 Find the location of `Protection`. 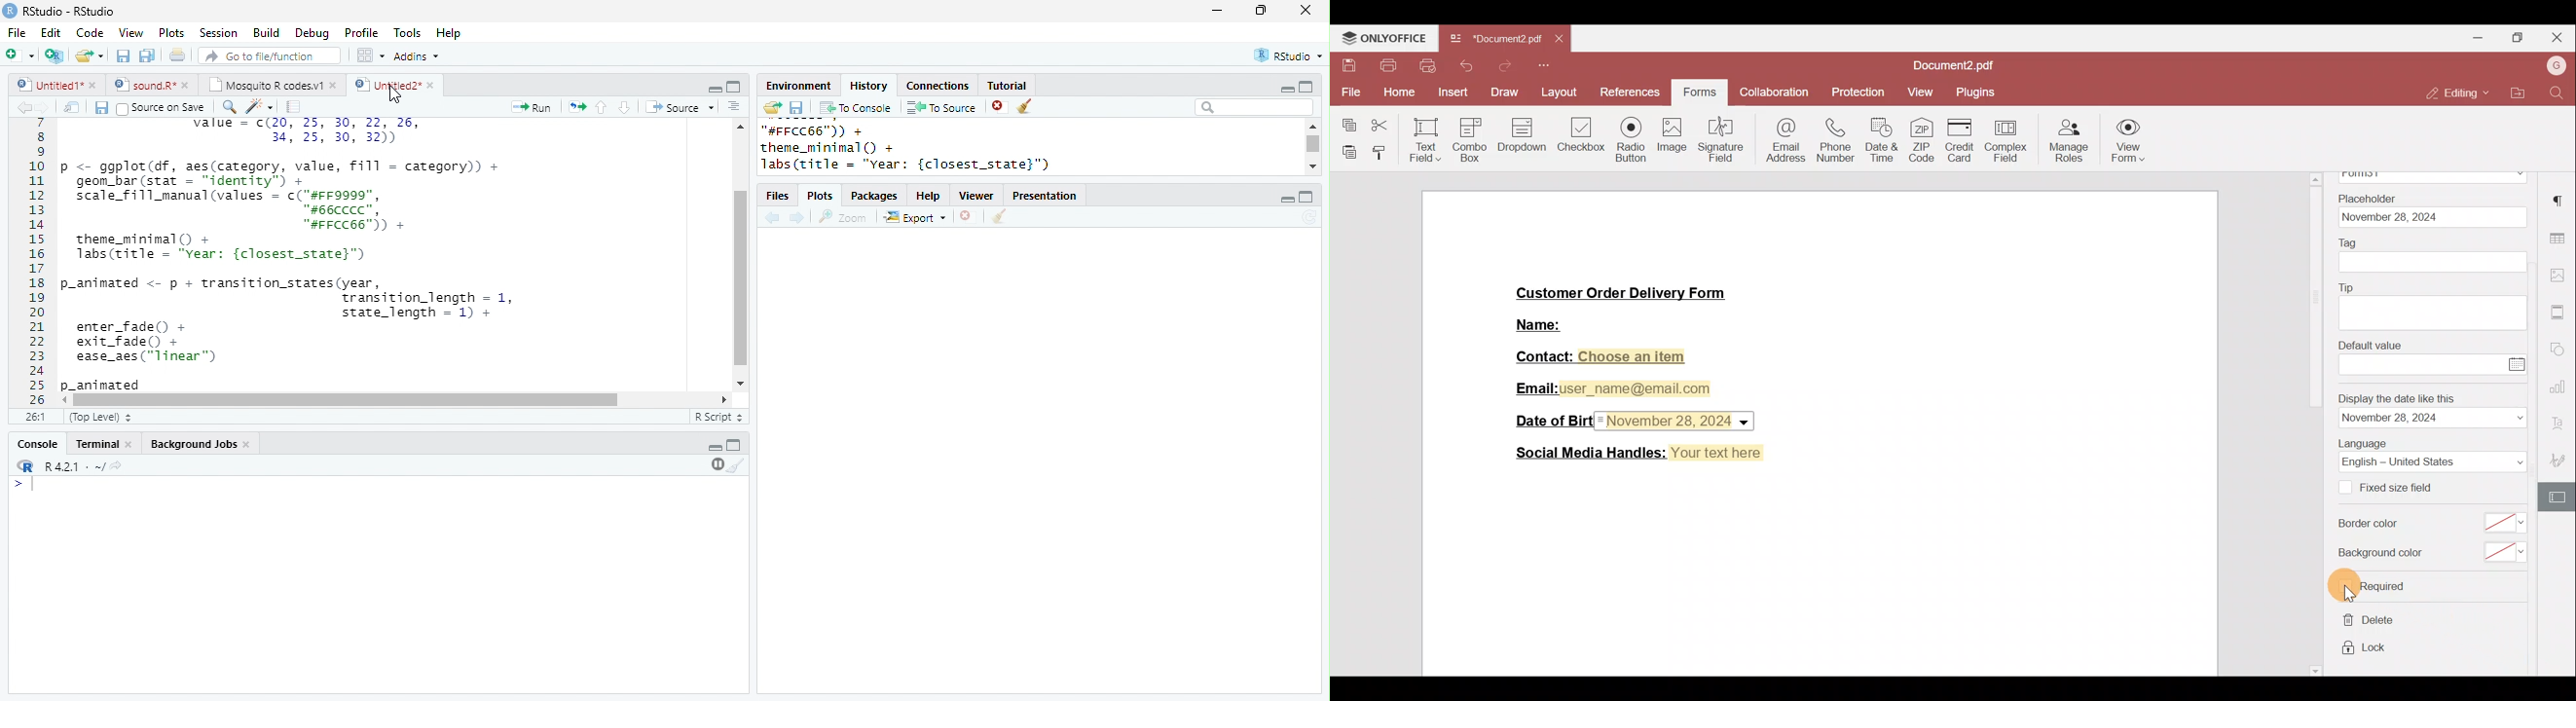

Protection is located at coordinates (1862, 93).